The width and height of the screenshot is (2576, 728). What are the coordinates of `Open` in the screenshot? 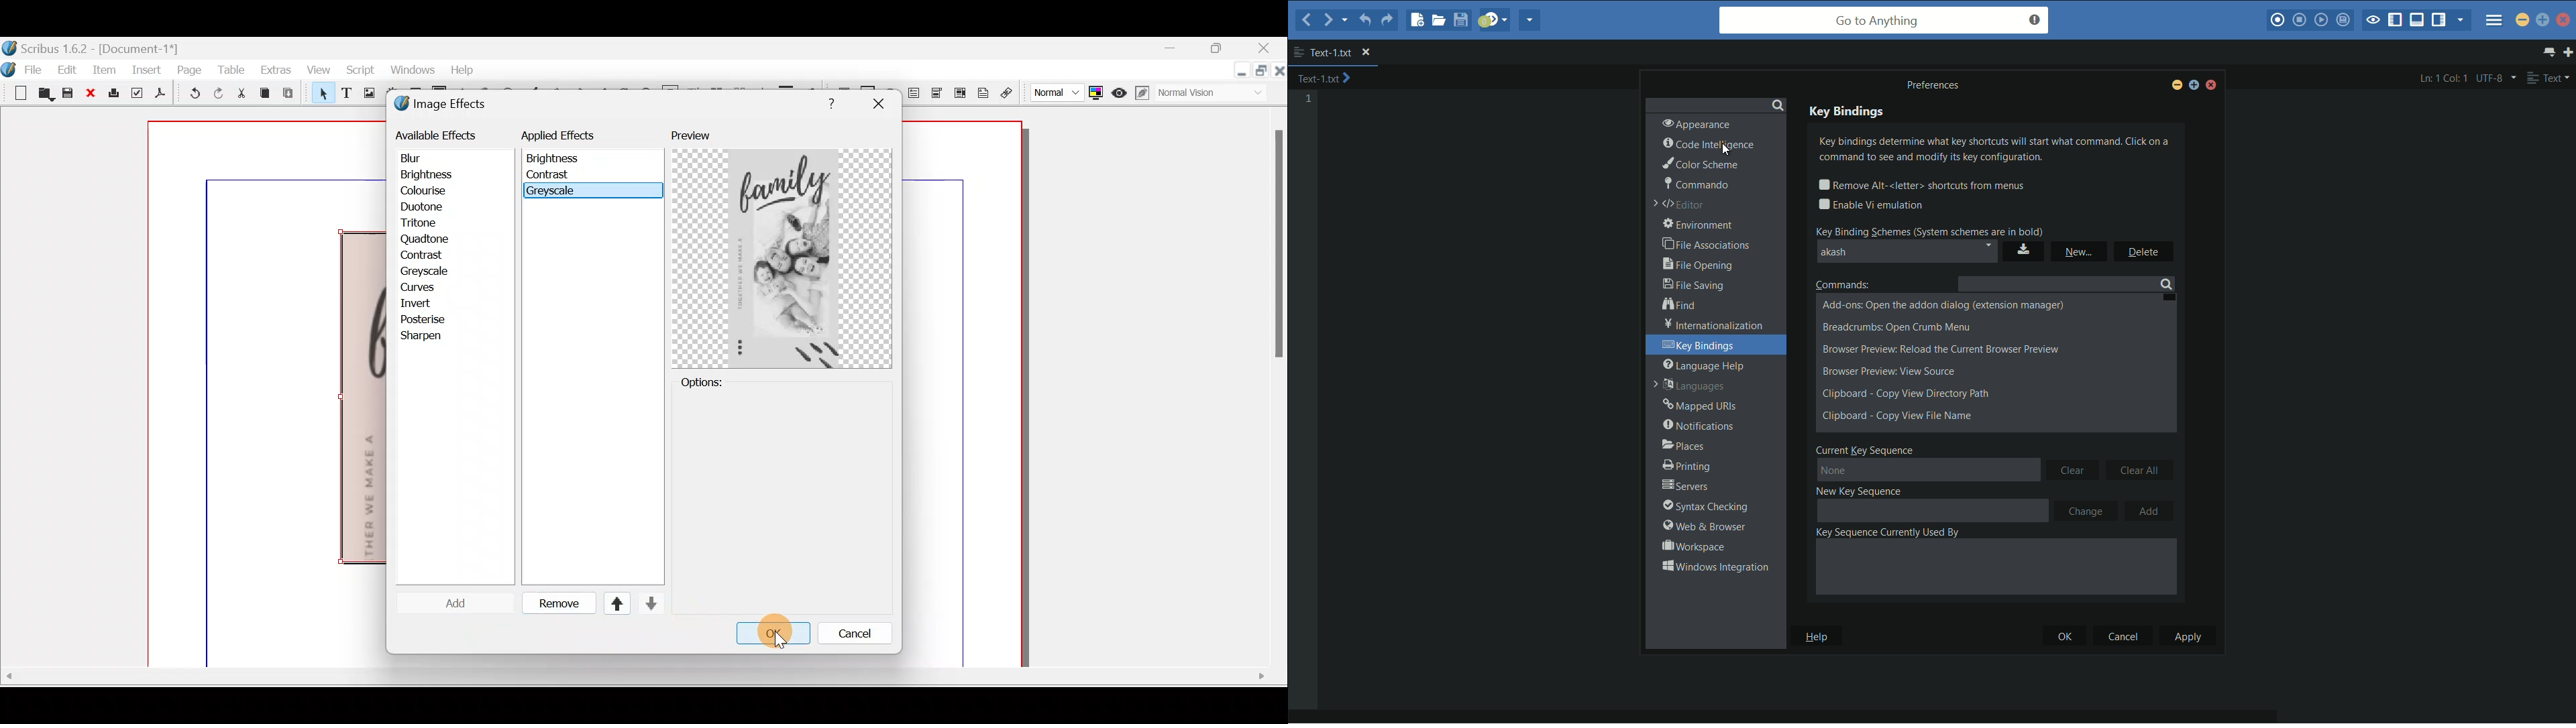 It's located at (42, 94).